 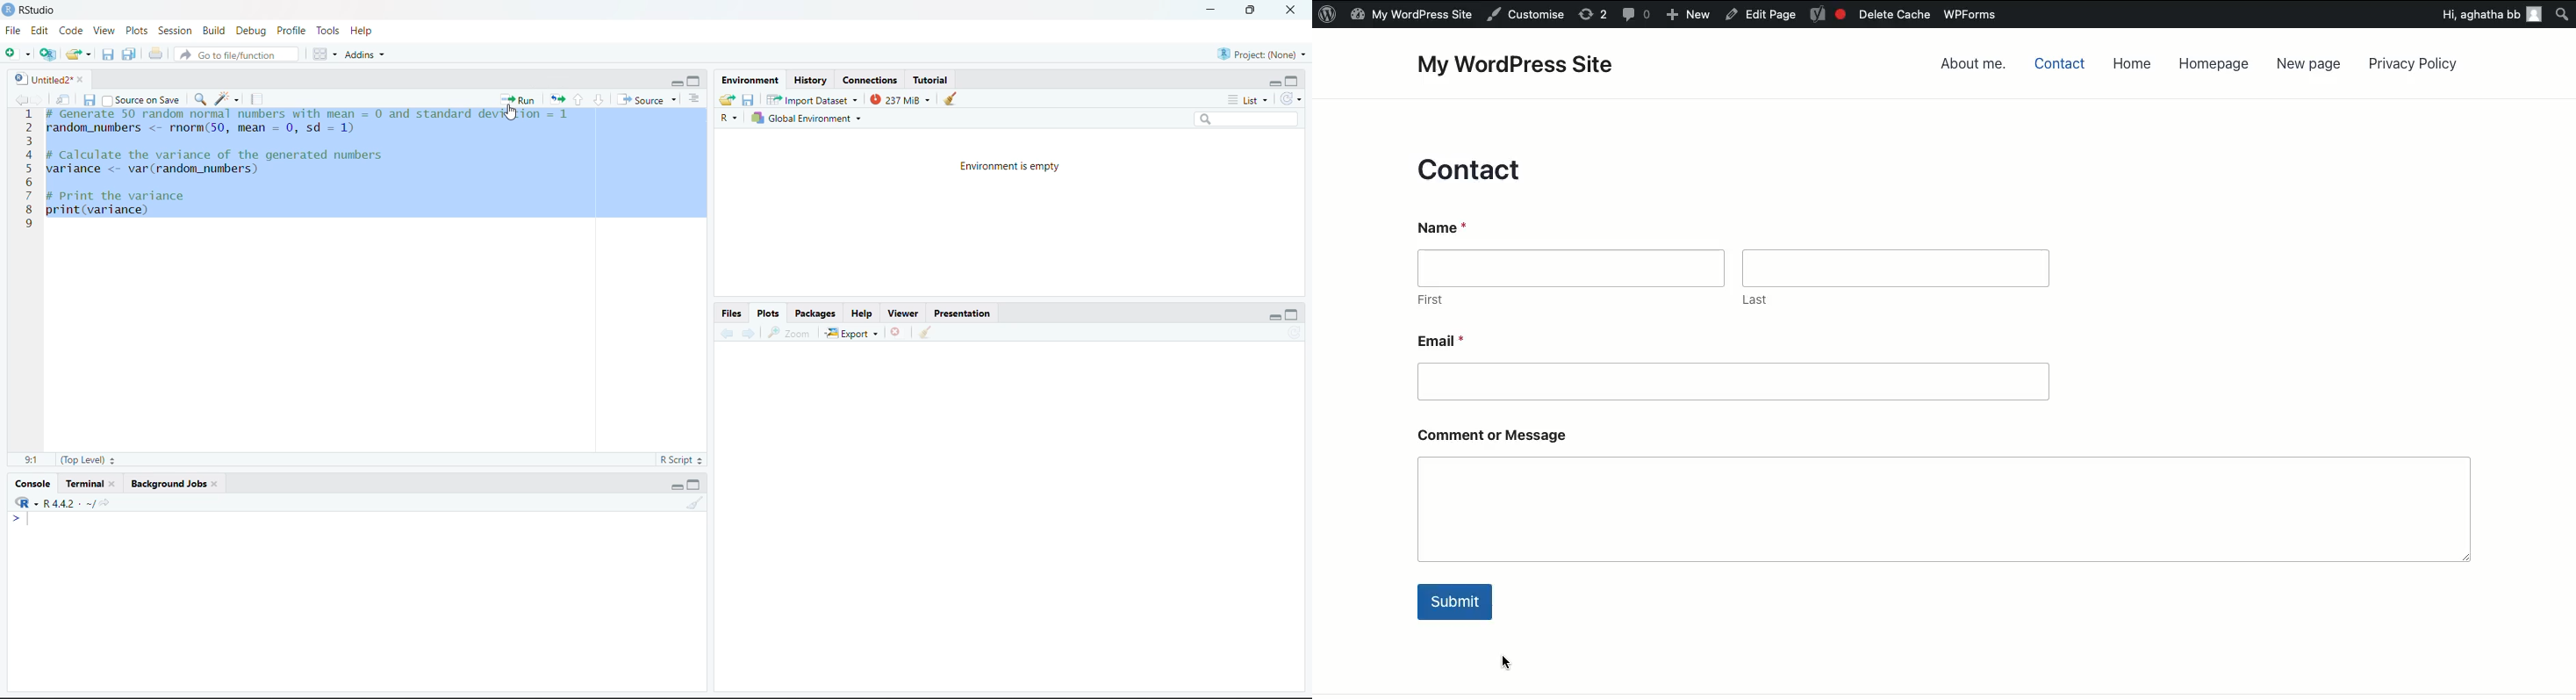 I want to click on open file, so click(x=79, y=55).